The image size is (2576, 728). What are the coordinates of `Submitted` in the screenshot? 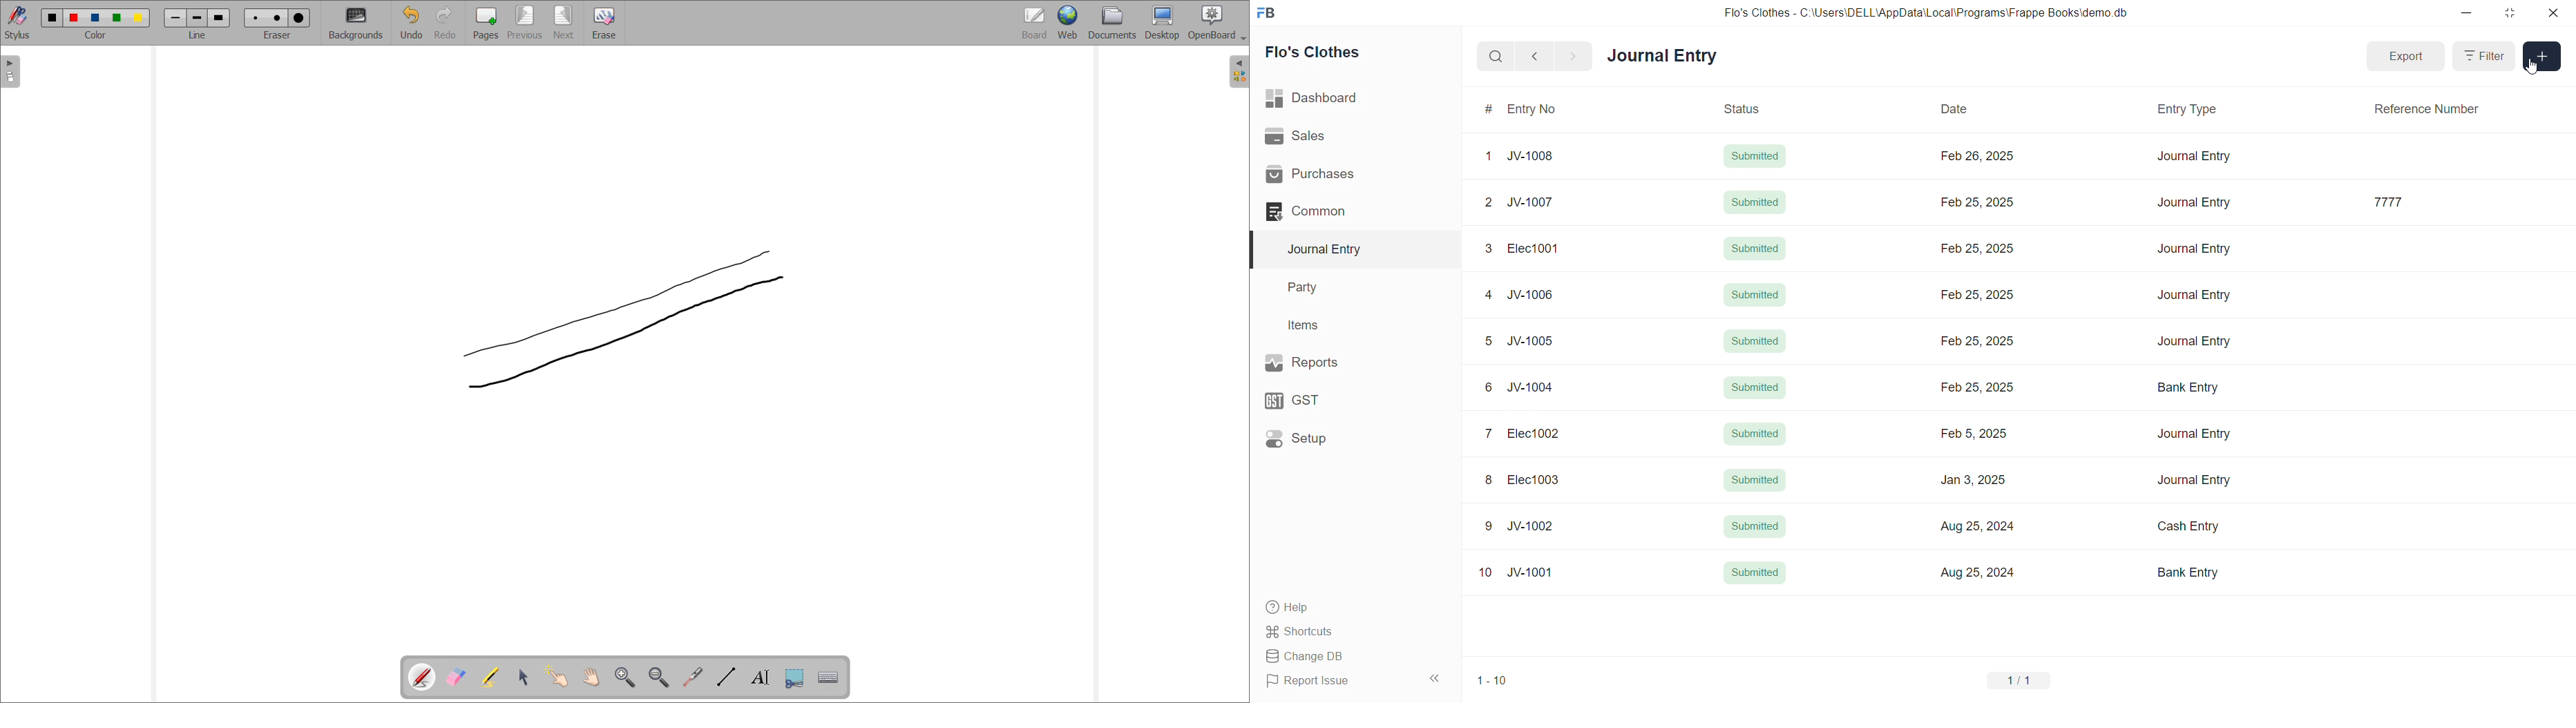 It's located at (1755, 157).